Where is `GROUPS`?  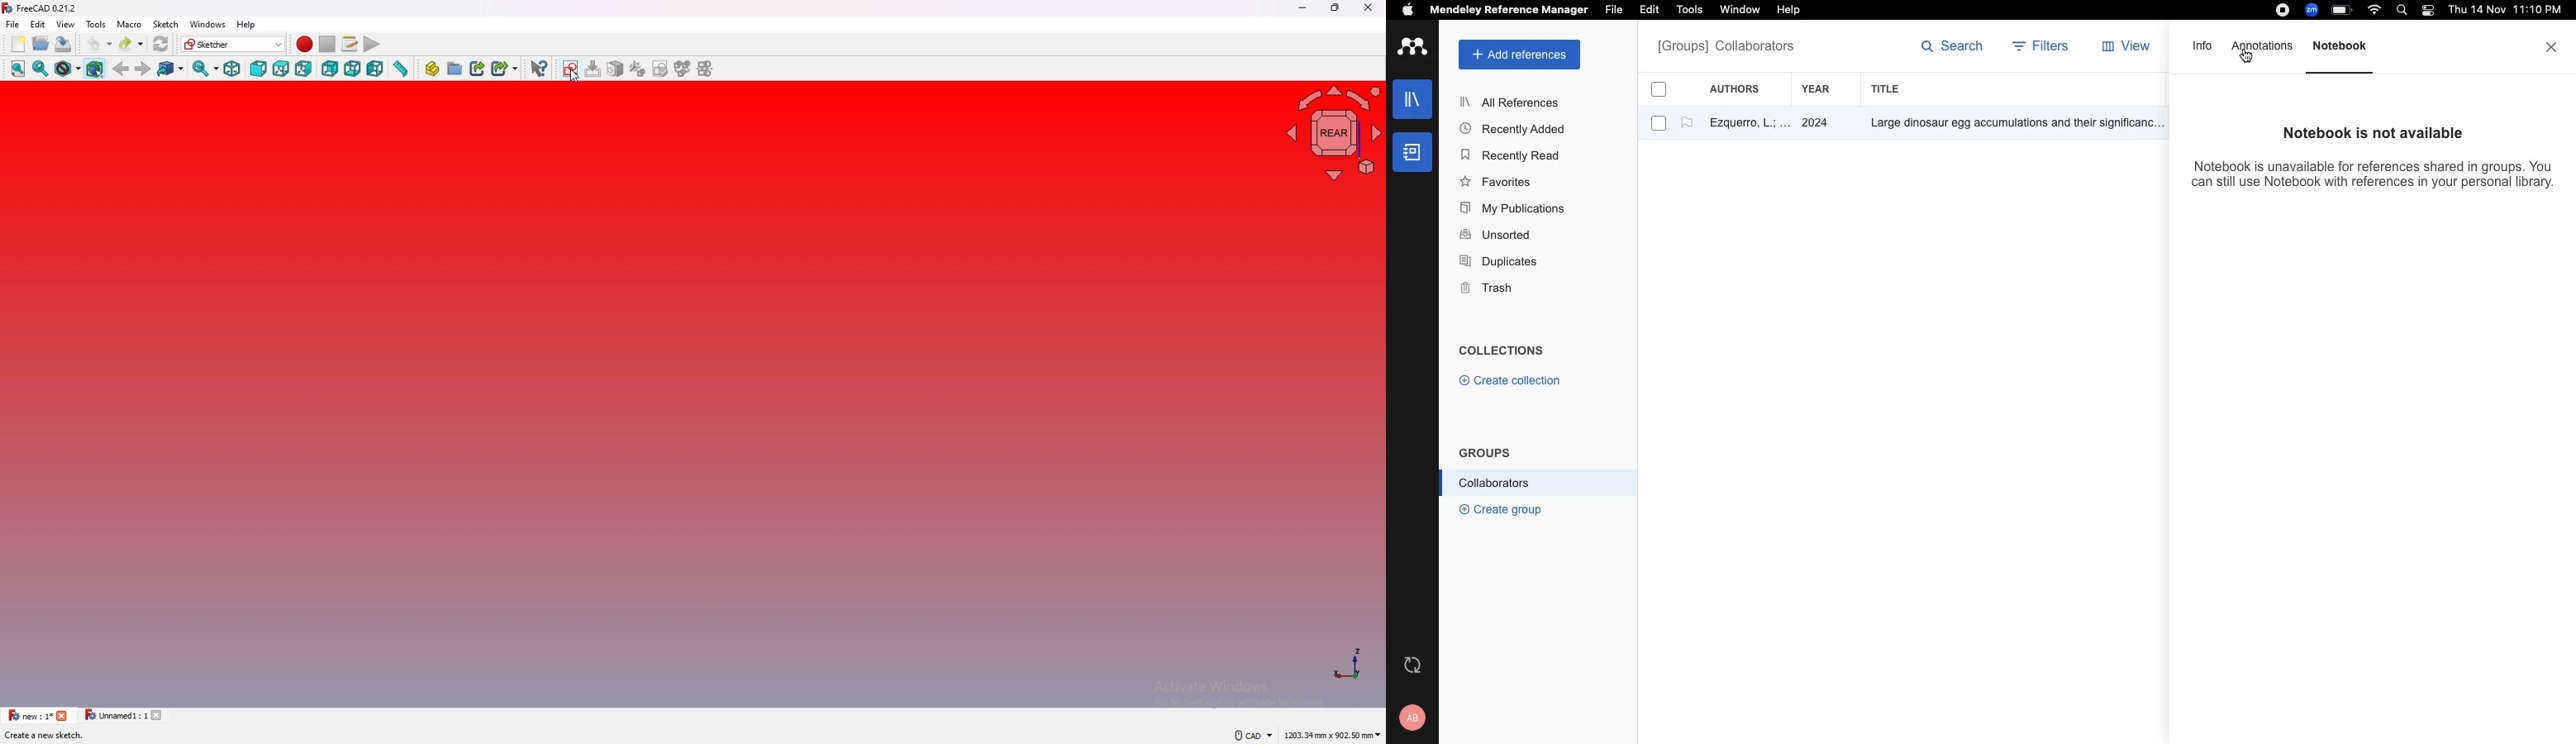
GROUPS is located at coordinates (1485, 451).